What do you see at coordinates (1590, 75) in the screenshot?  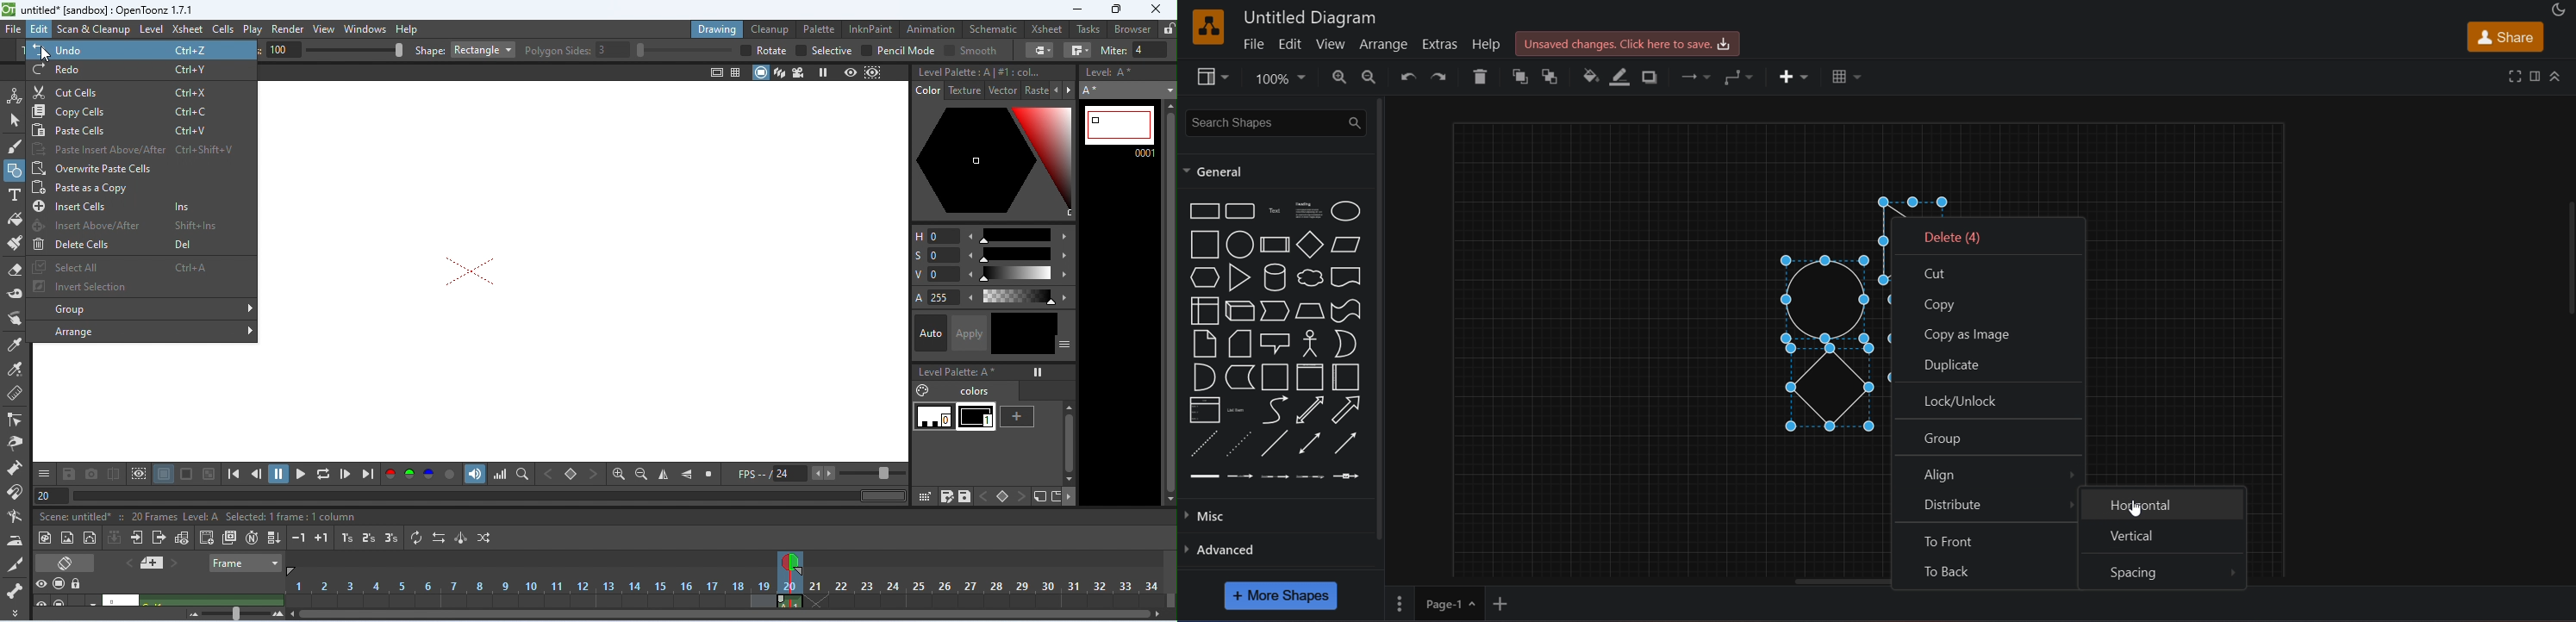 I see `fill color` at bounding box center [1590, 75].